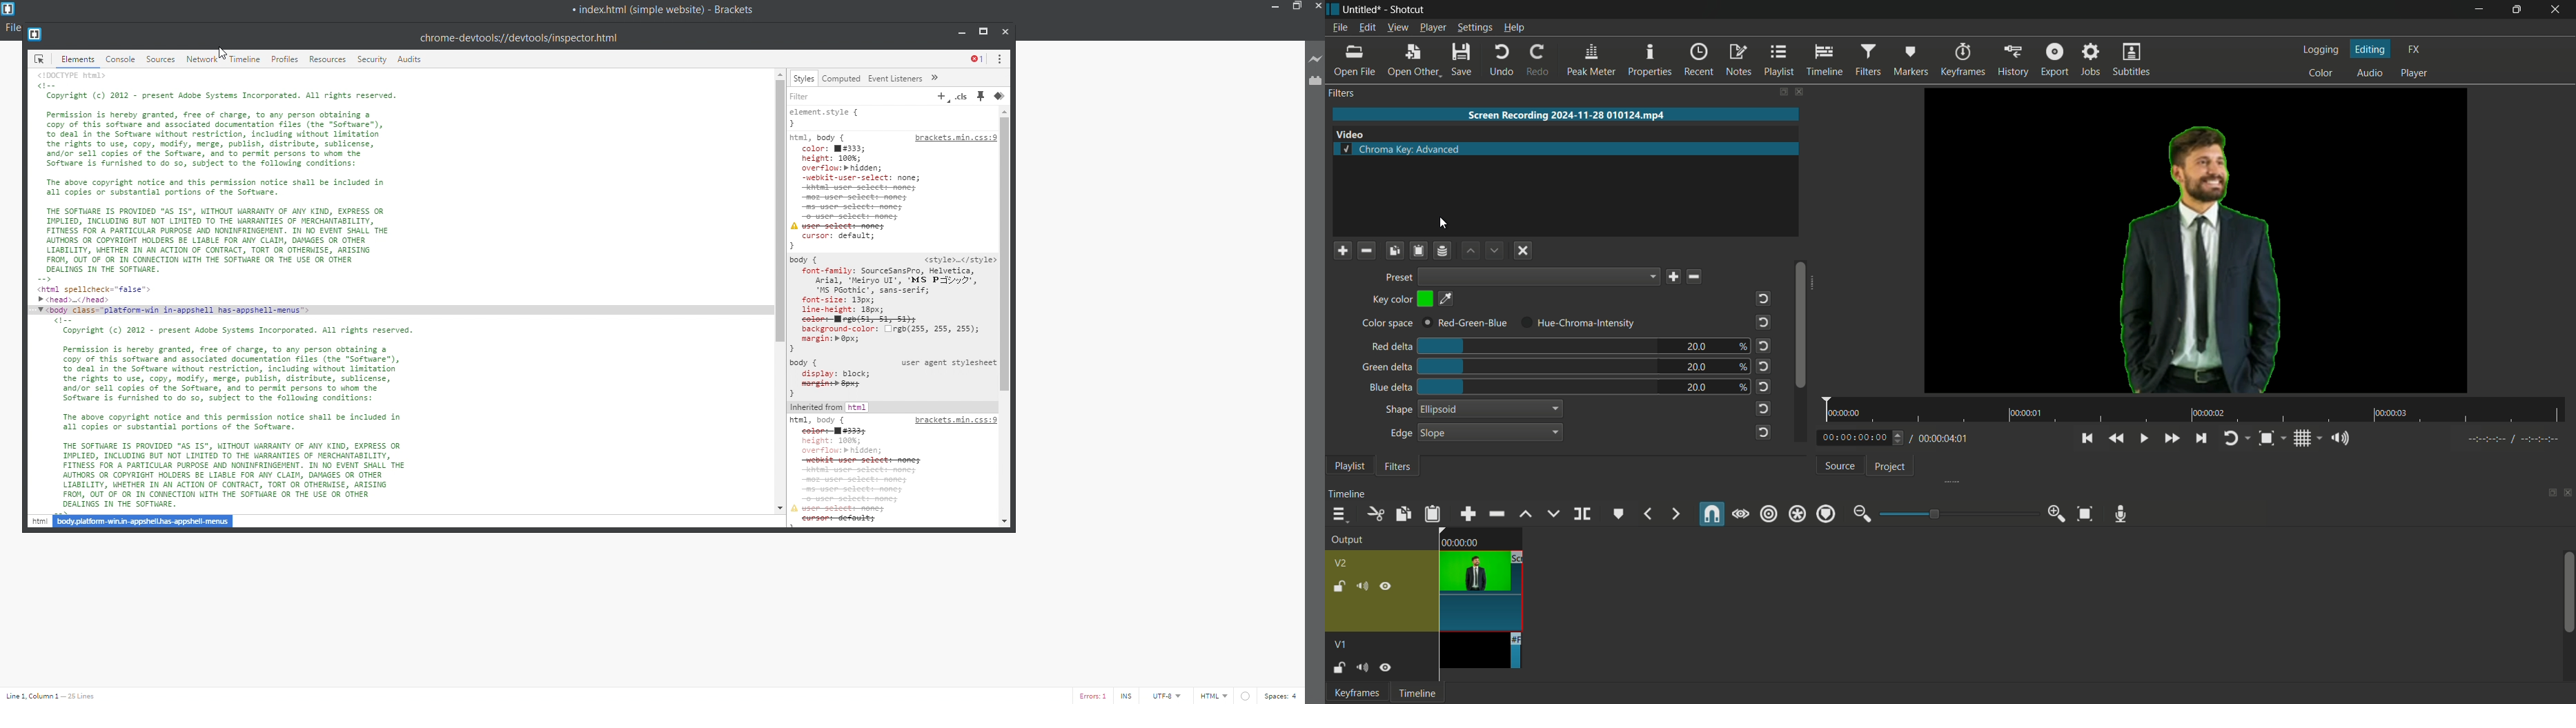  Describe the element at coordinates (1765, 298) in the screenshot. I see `reset to default` at that location.